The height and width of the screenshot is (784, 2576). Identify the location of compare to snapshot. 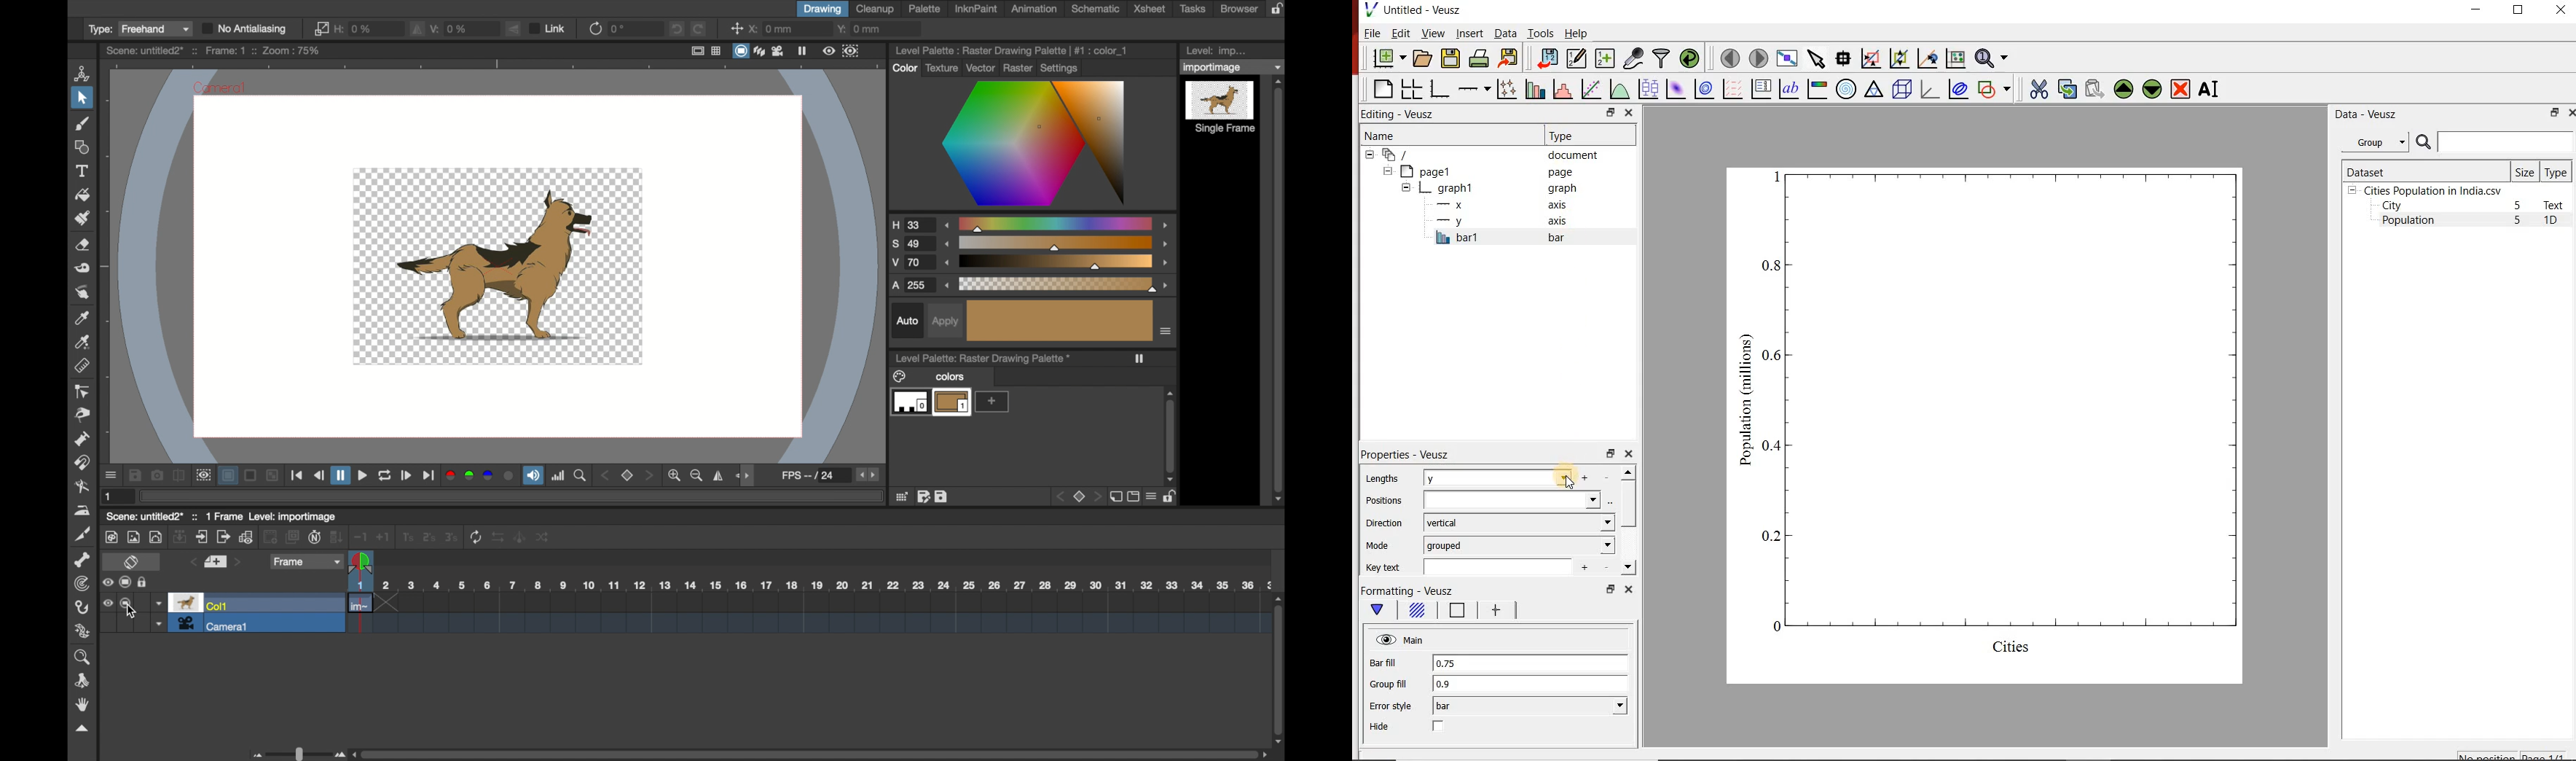
(179, 475).